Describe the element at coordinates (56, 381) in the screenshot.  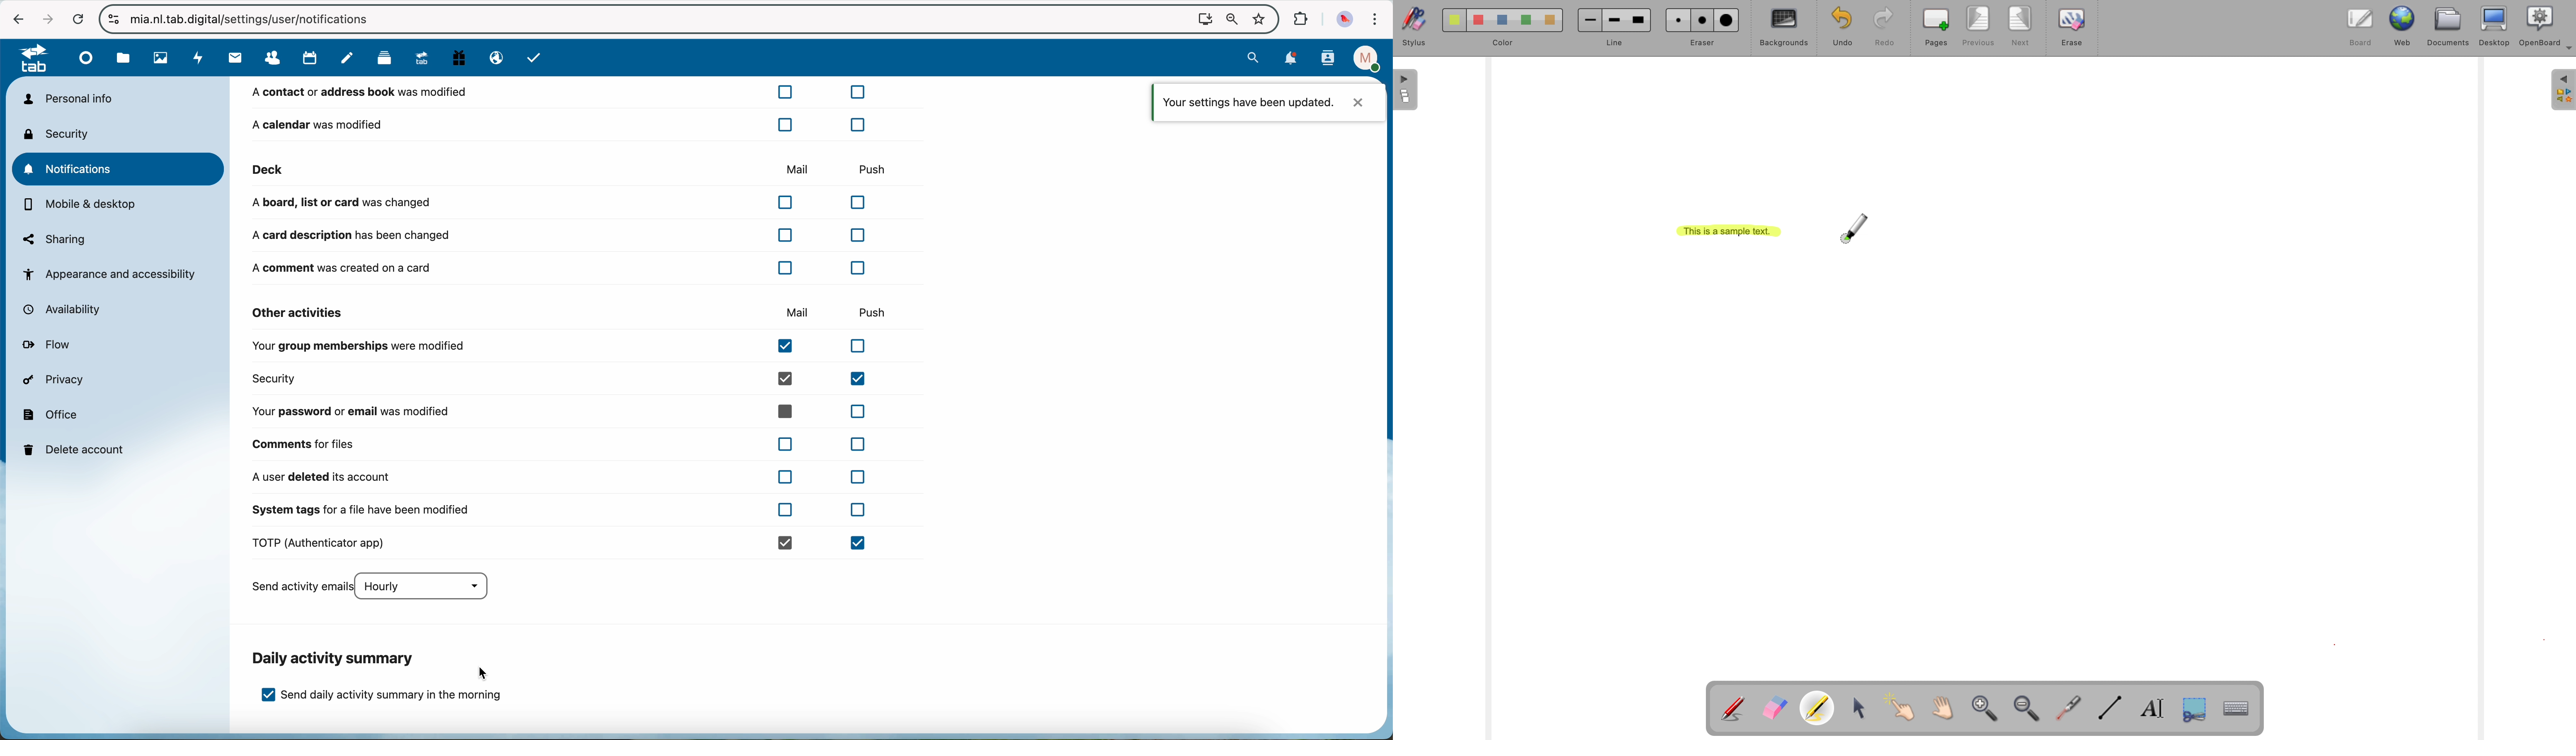
I see `privacy` at that location.